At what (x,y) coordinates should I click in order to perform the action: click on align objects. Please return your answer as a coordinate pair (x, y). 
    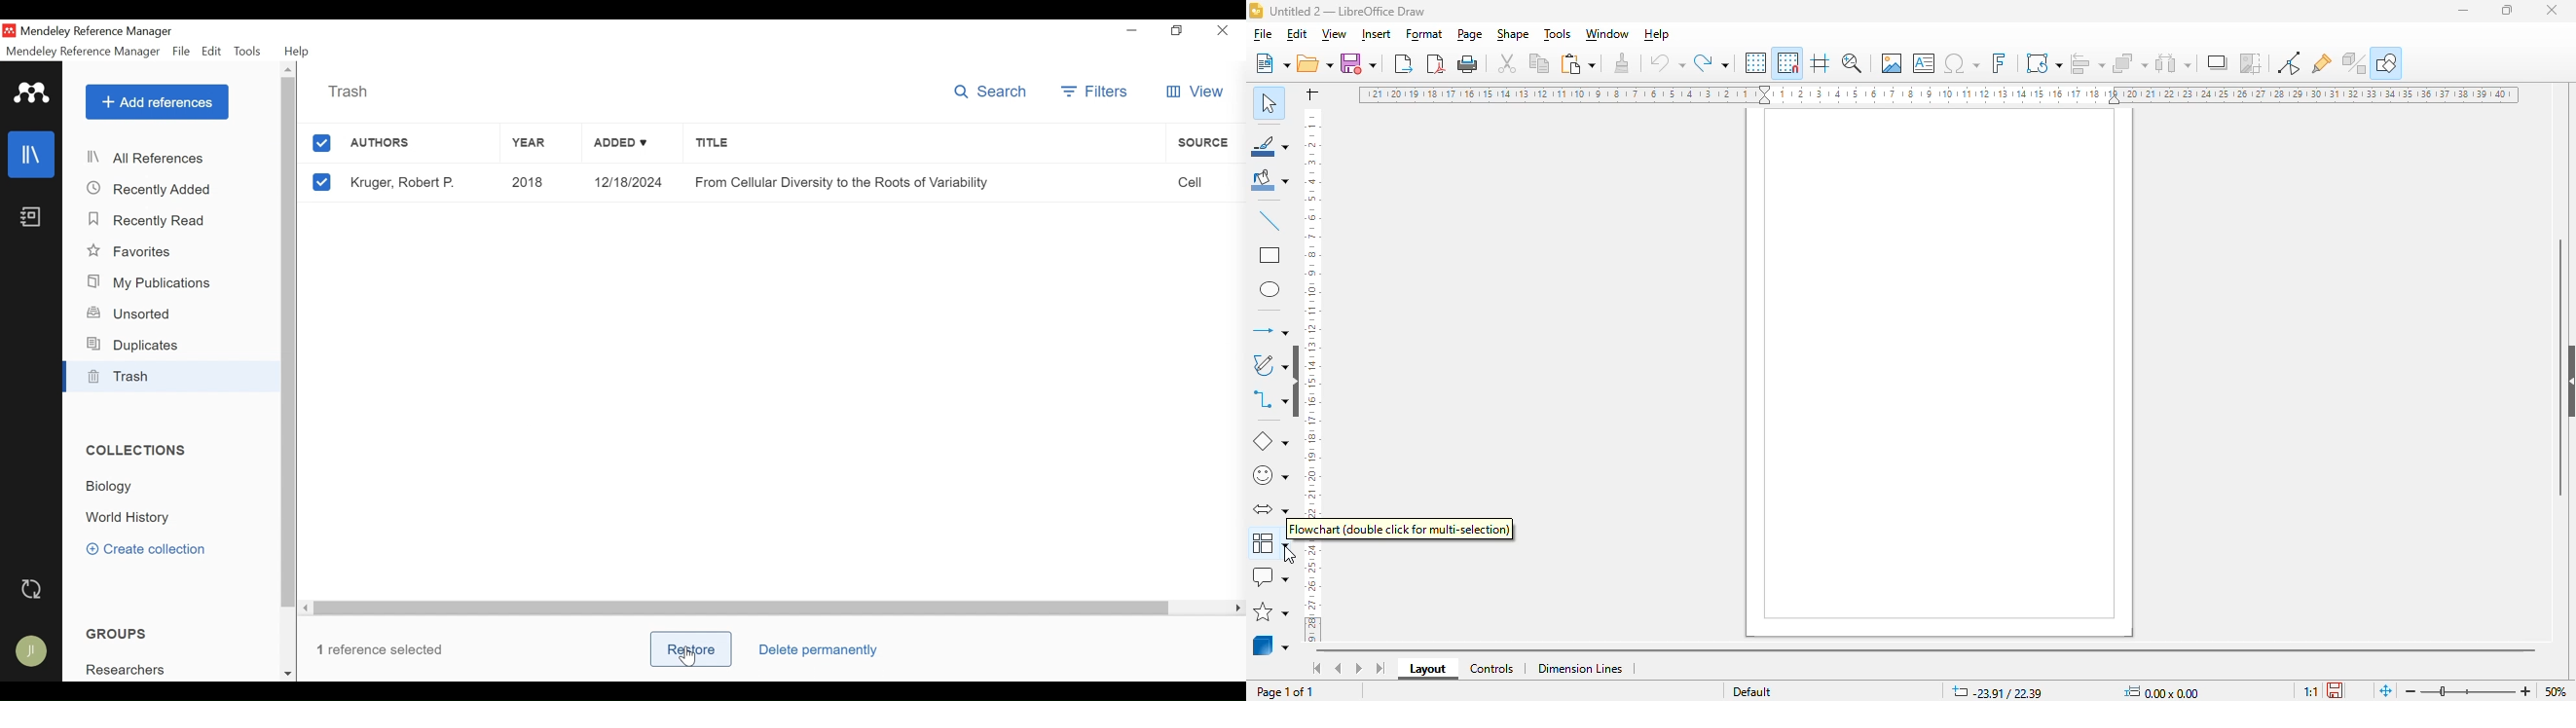
    Looking at the image, I should click on (2088, 62).